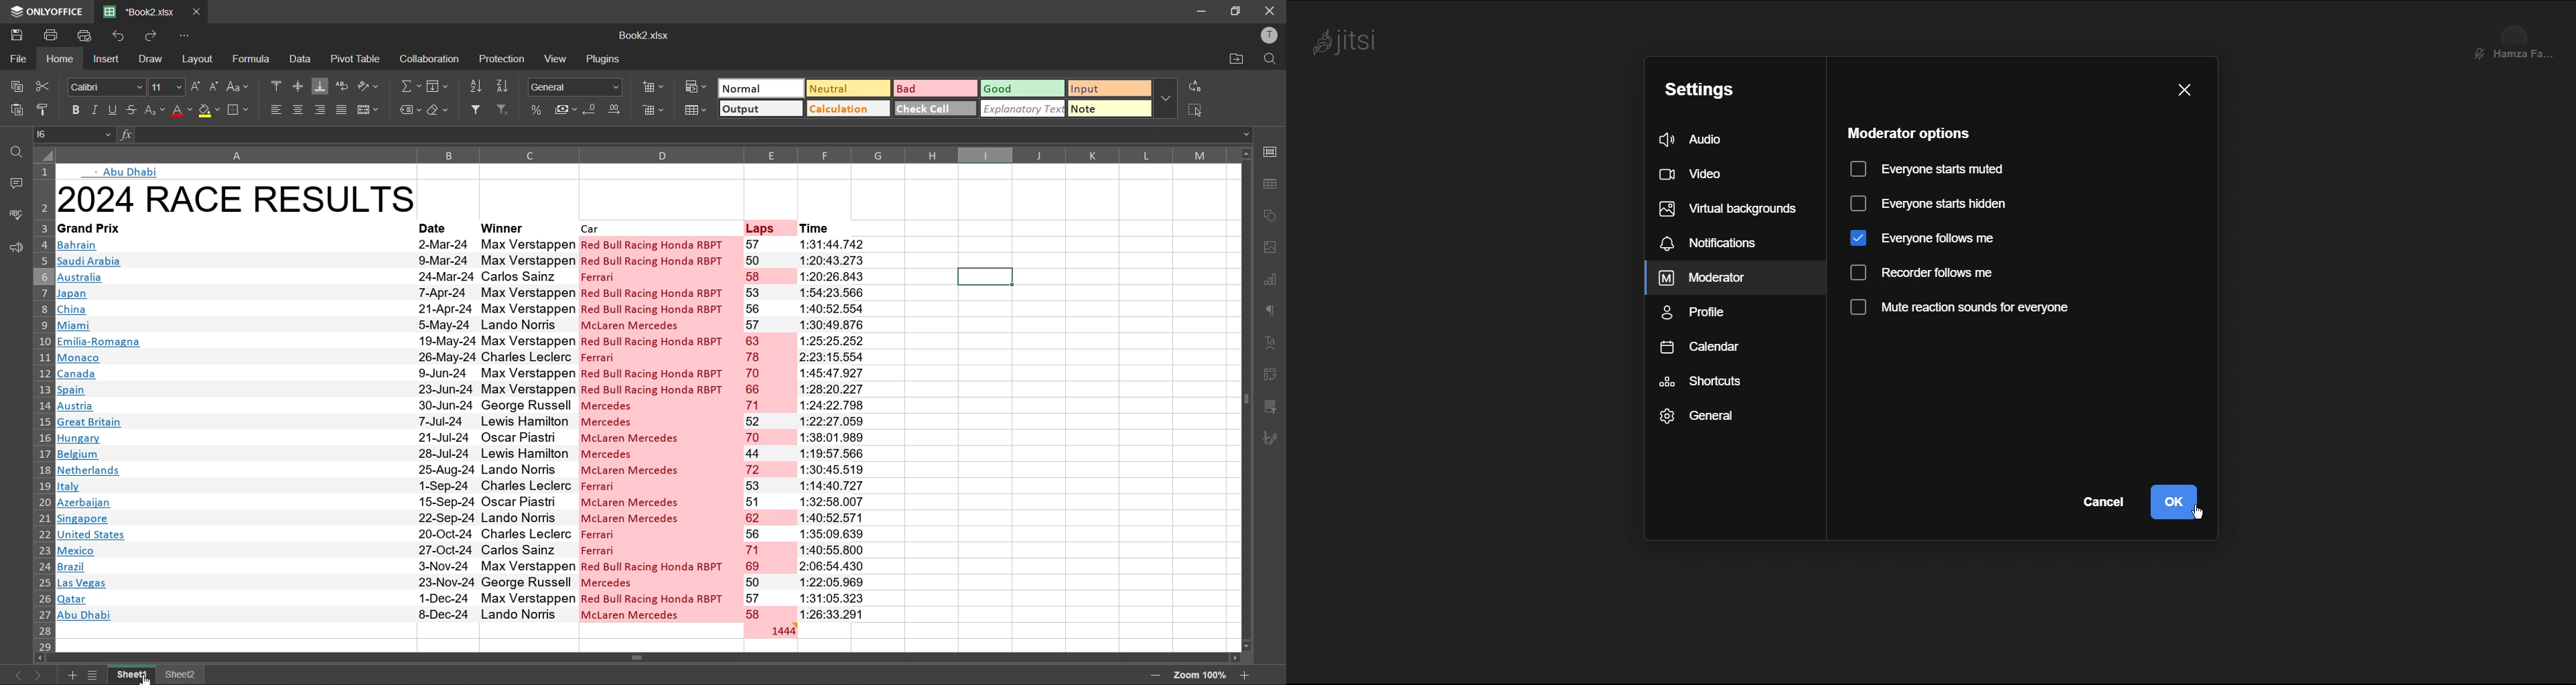 The height and width of the screenshot is (700, 2576). What do you see at coordinates (439, 111) in the screenshot?
I see `clear` at bounding box center [439, 111].